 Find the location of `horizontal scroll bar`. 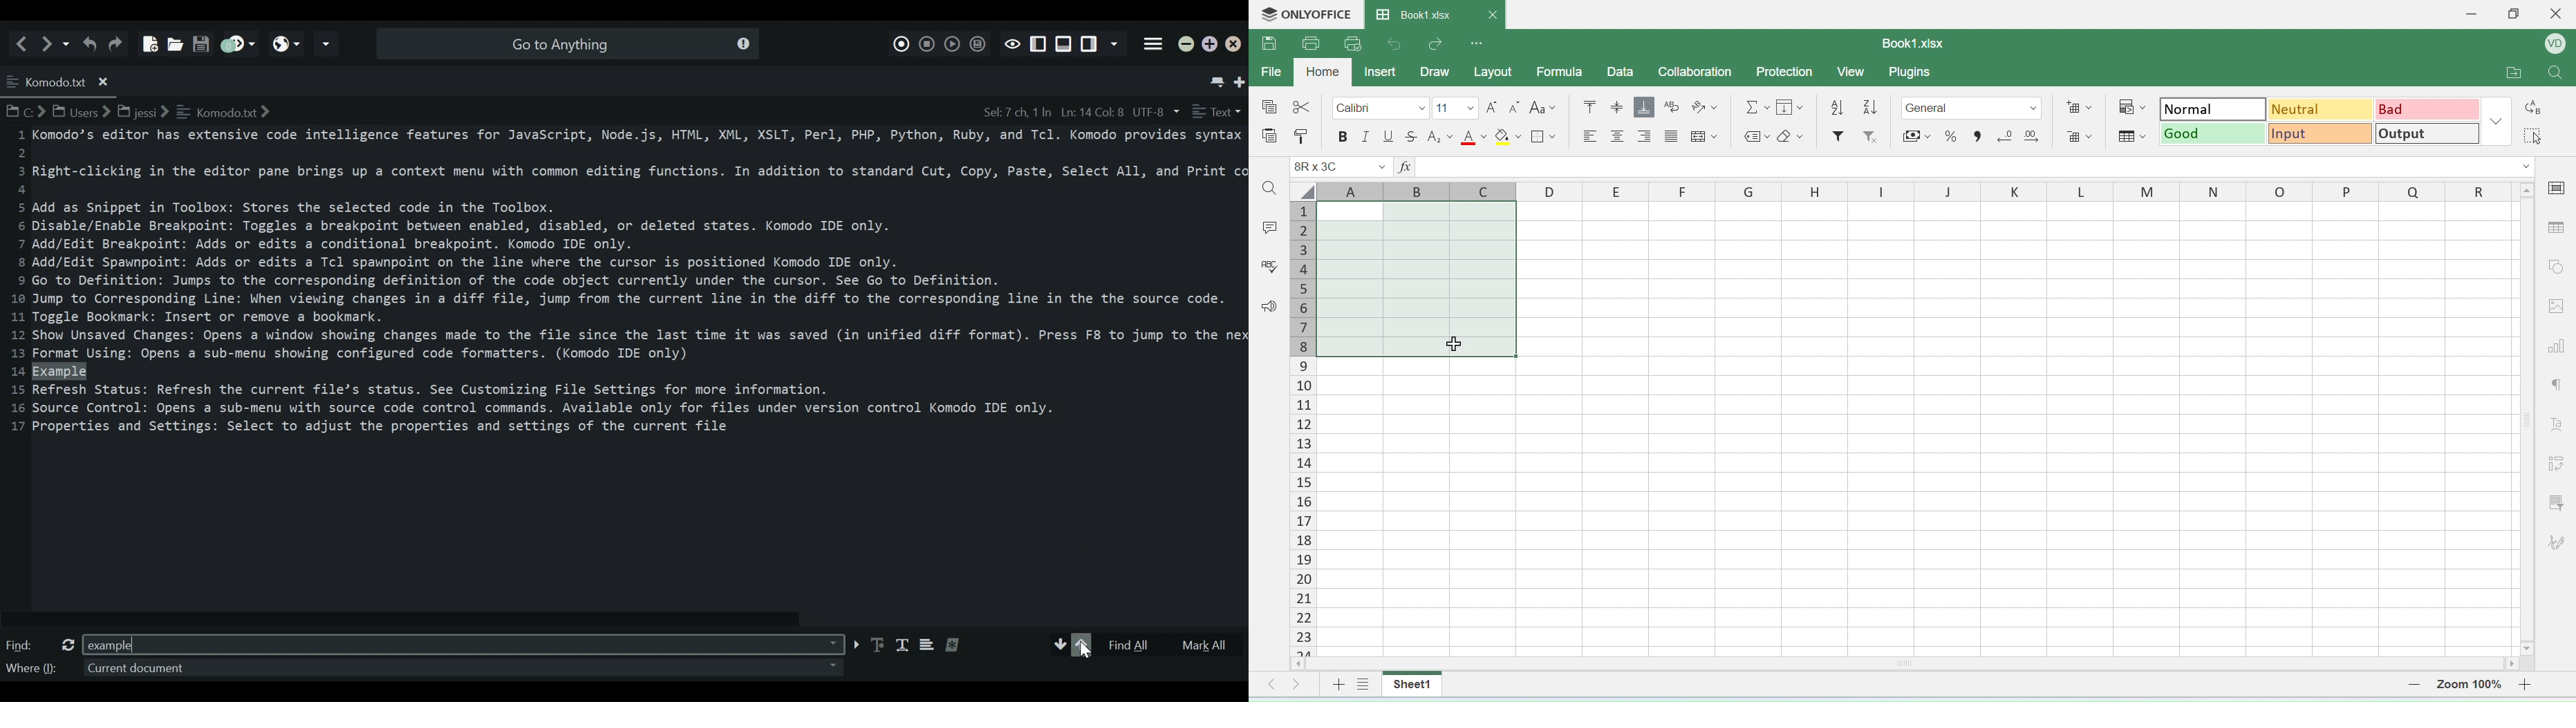

horizontal scroll bar is located at coordinates (1907, 665).